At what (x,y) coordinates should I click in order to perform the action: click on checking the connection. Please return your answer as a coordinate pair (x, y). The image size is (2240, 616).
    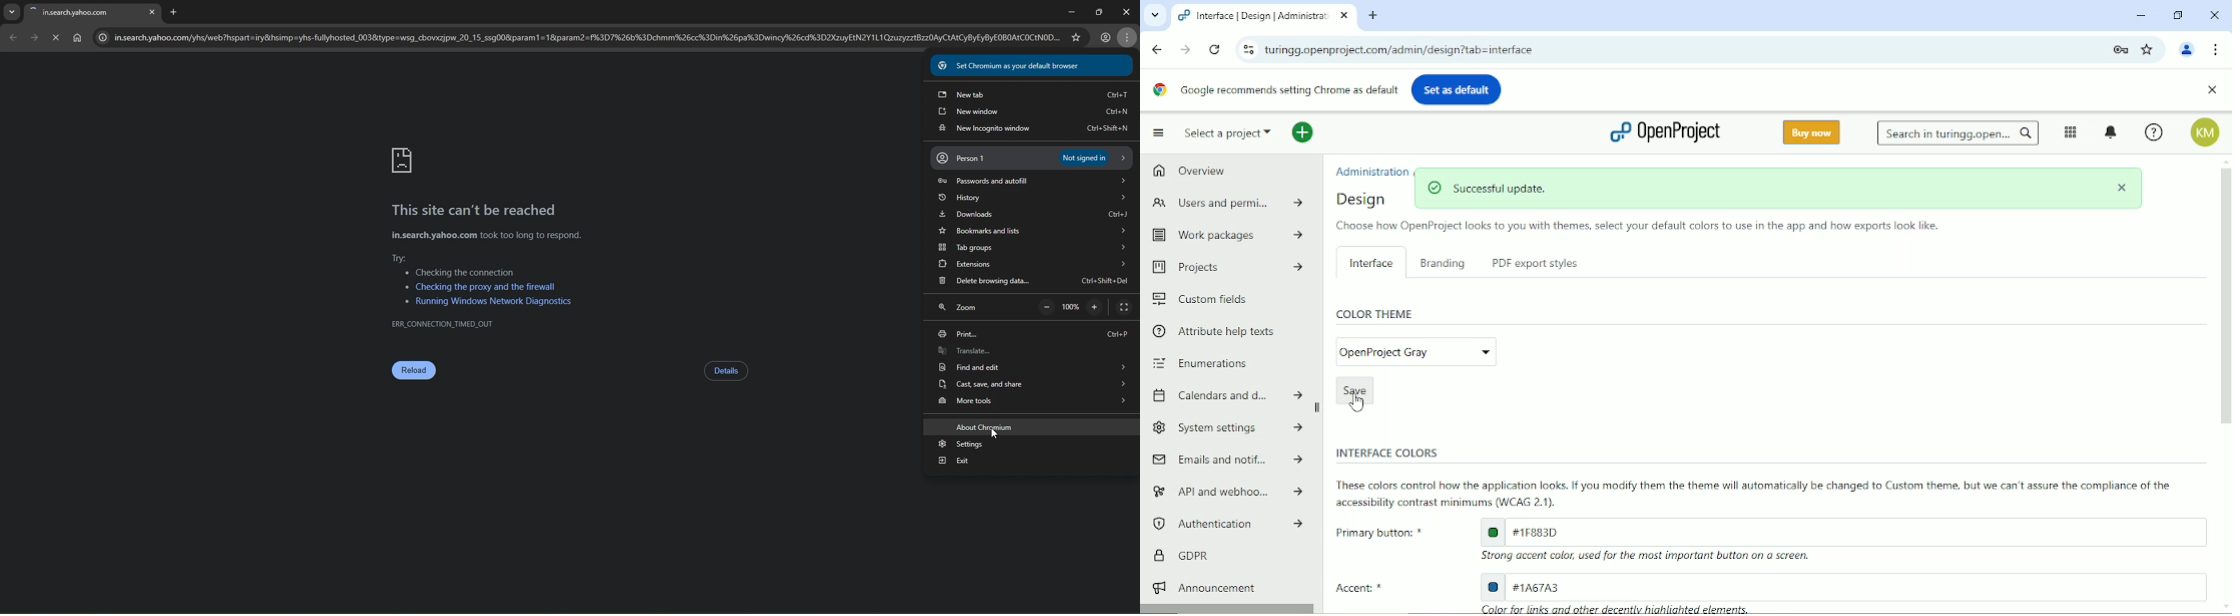
    Looking at the image, I should click on (461, 273).